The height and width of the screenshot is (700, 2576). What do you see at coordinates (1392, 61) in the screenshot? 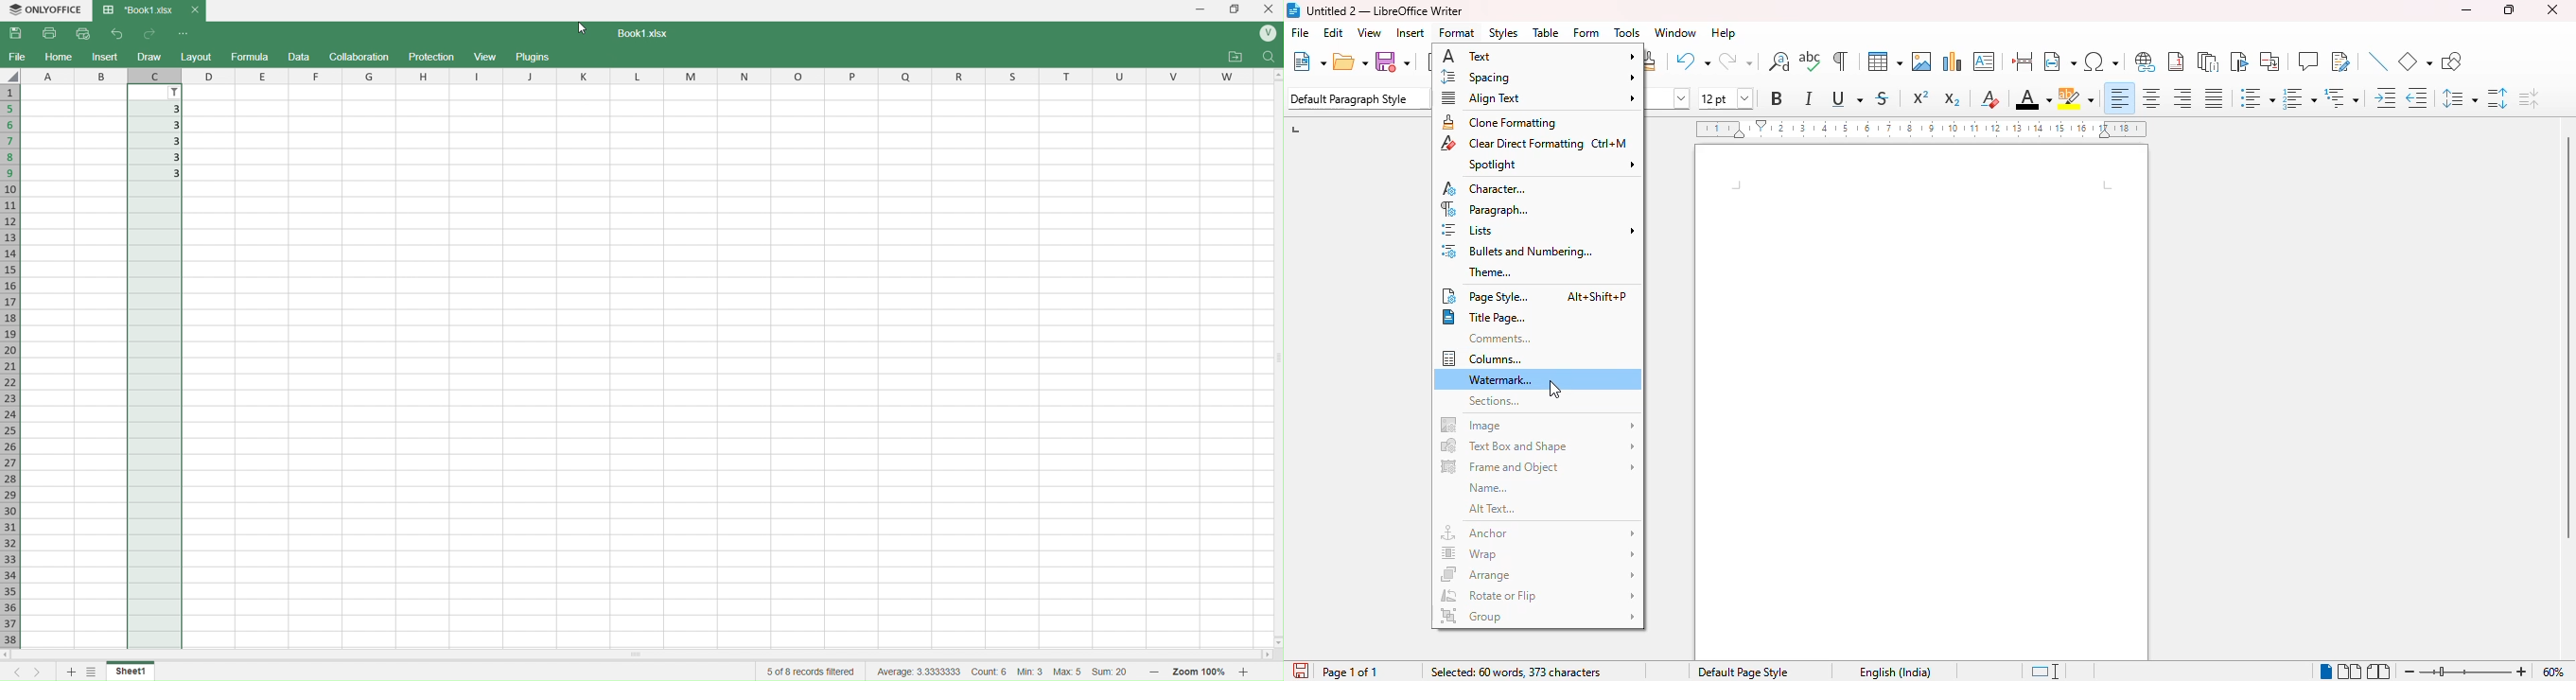
I see `save` at bounding box center [1392, 61].